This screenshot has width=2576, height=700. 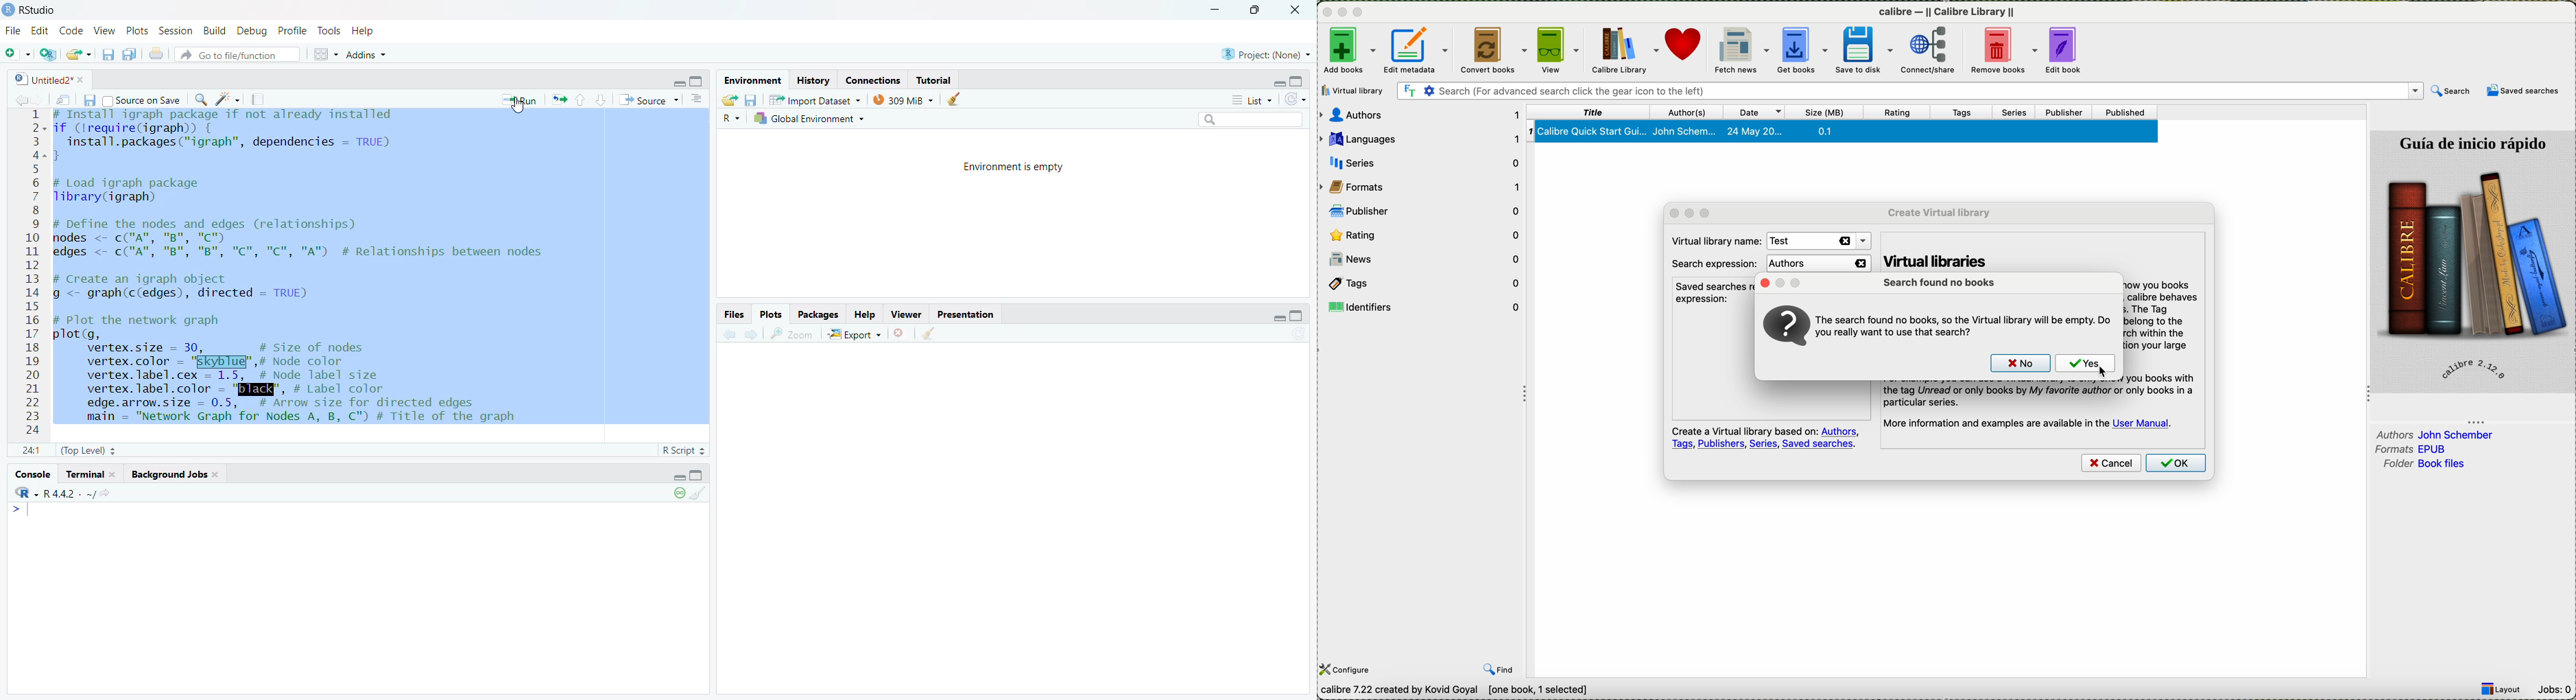 What do you see at coordinates (1247, 99) in the screenshot?
I see `List ~` at bounding box center [1247, 99].